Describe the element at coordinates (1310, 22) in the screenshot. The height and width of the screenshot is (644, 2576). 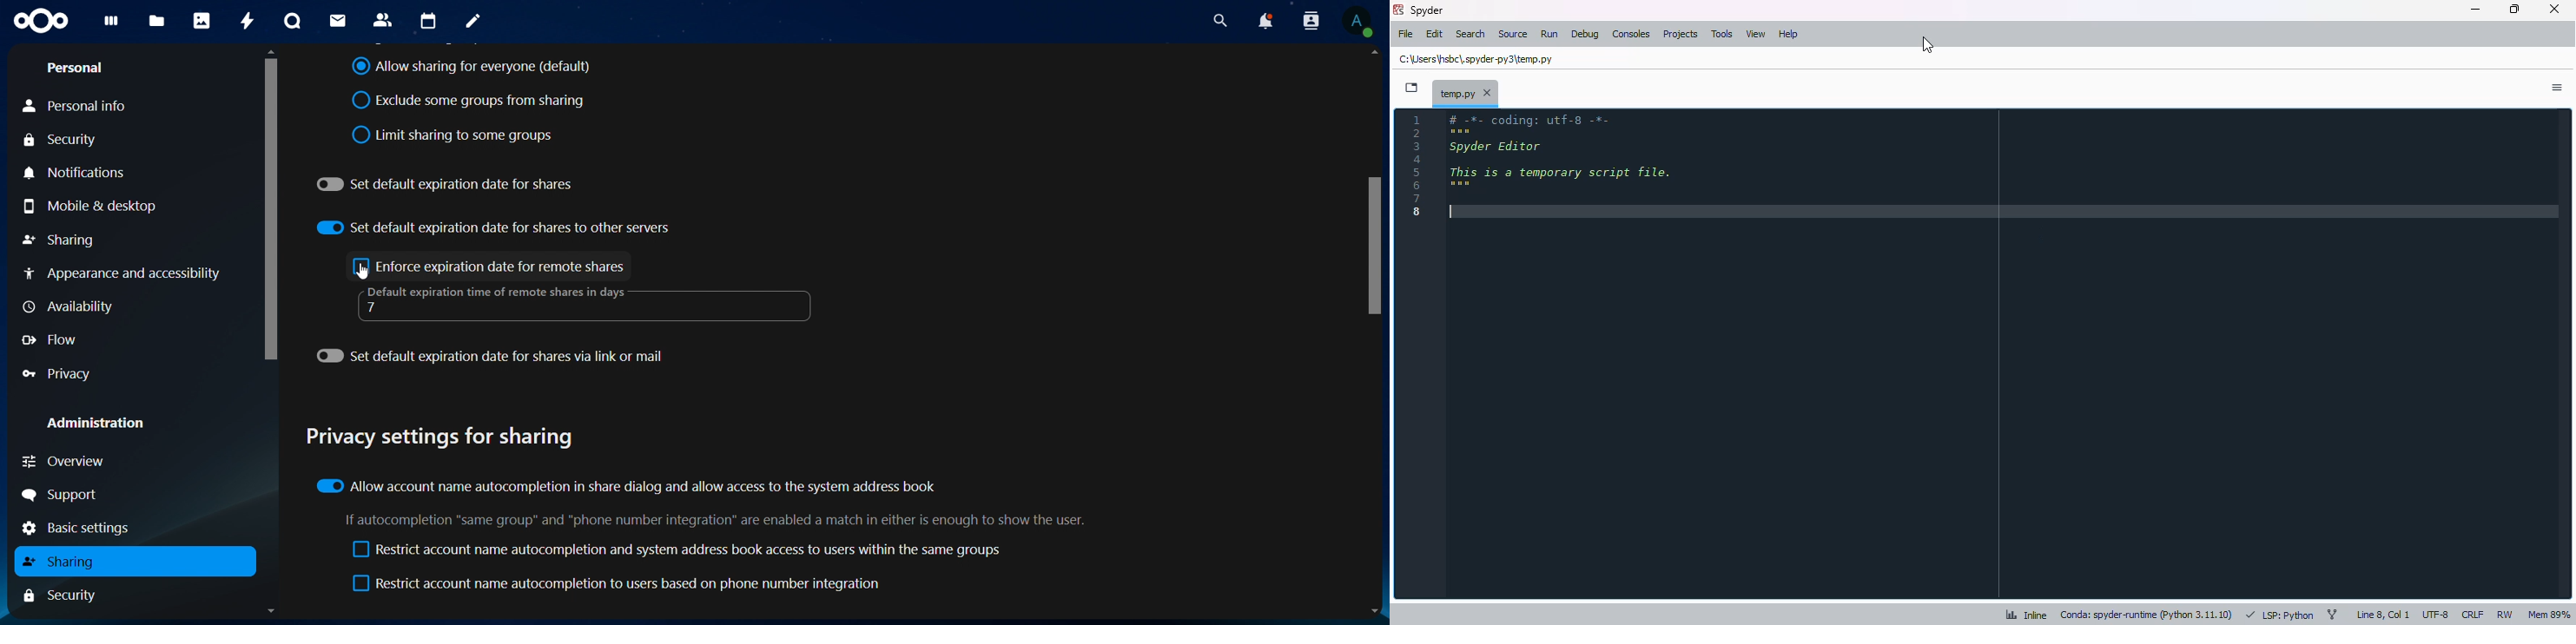
I see `search contacts` at that location.